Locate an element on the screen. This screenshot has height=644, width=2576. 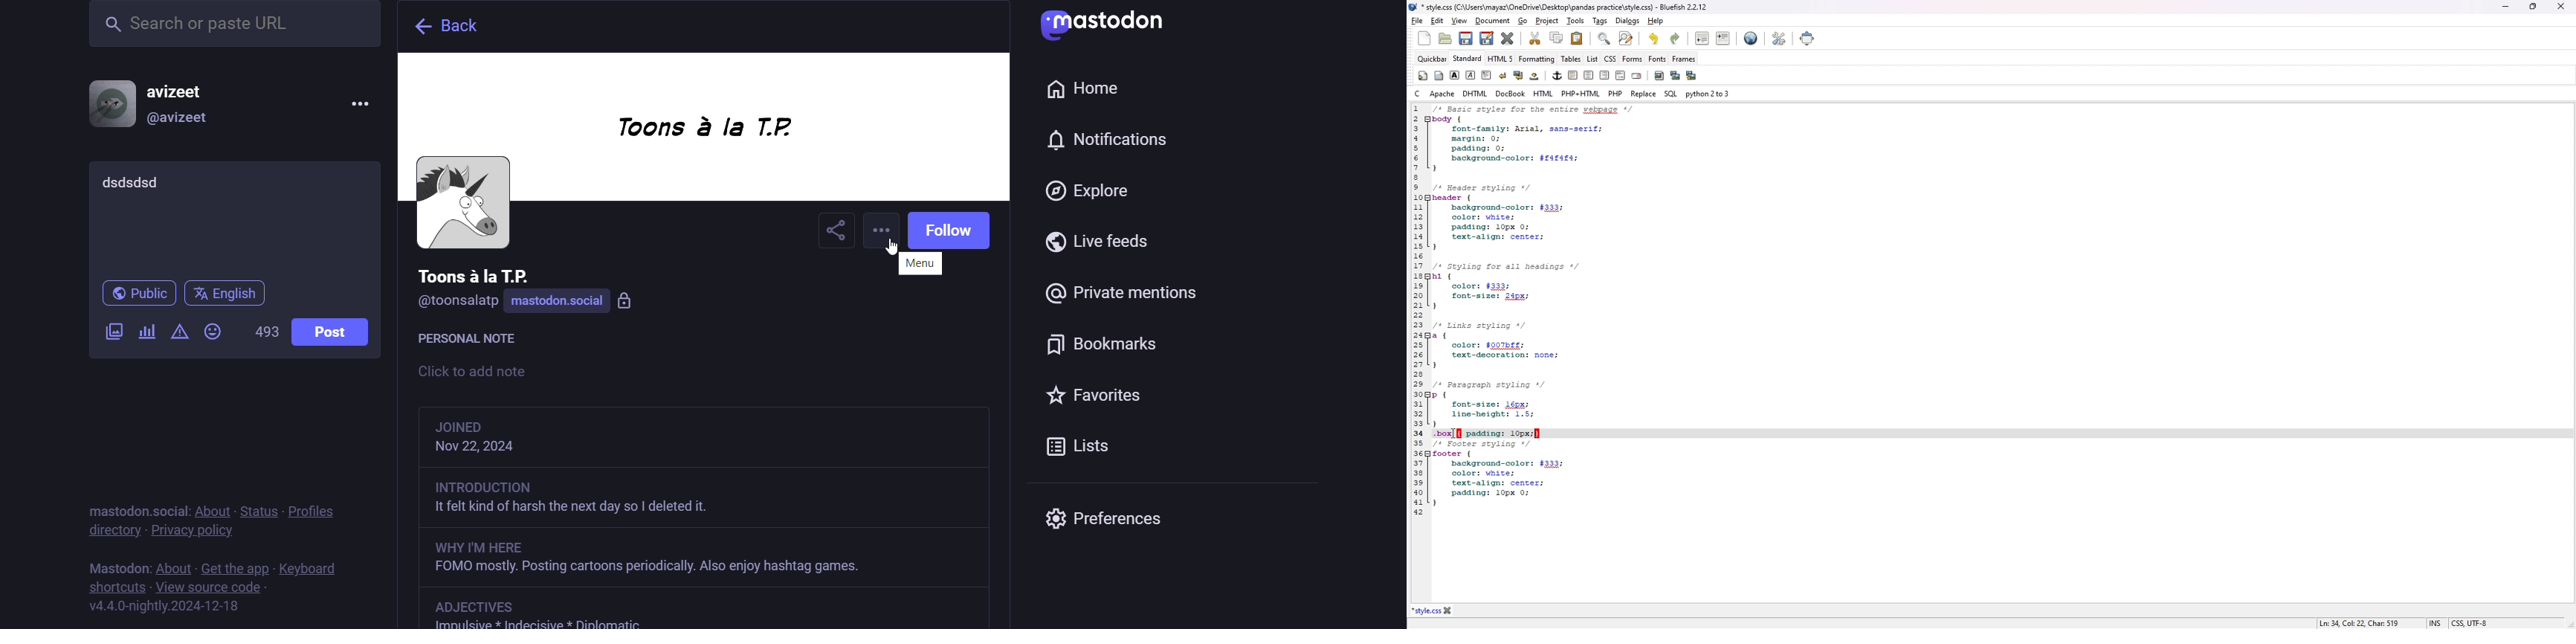
document is located at coordinates (1494, 21).